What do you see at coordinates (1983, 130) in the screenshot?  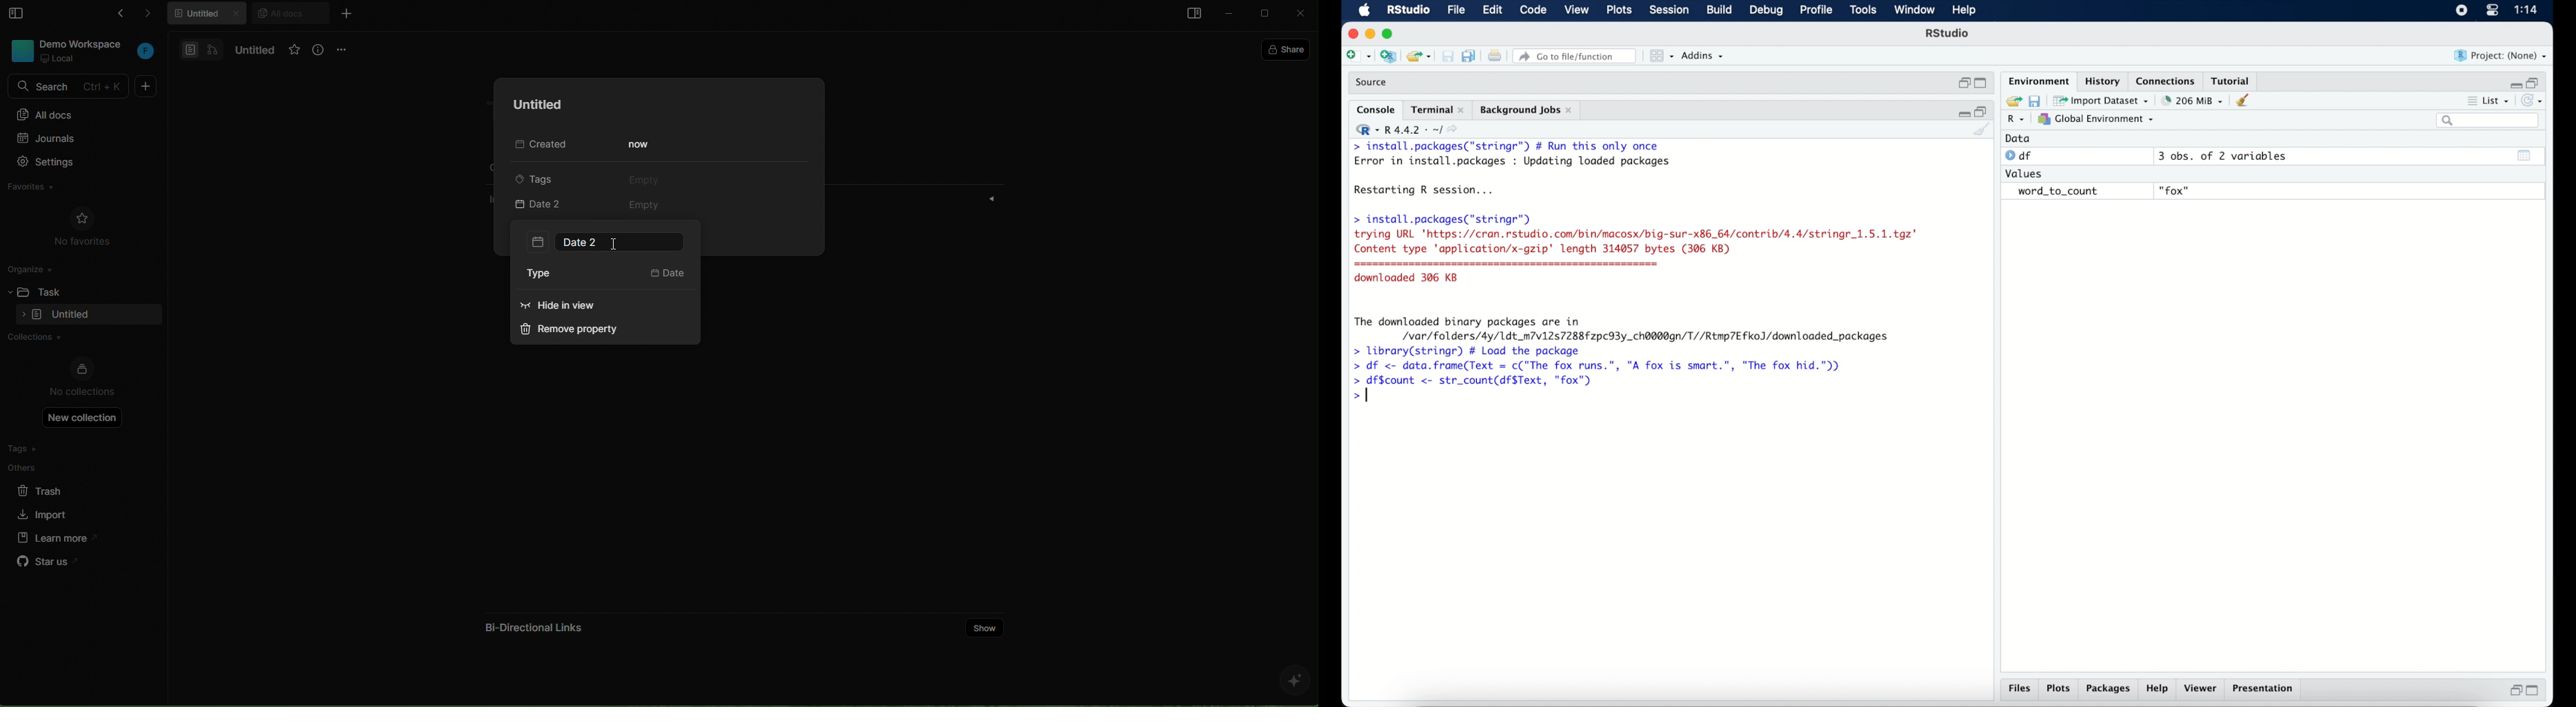 I see `clear console` at bounding box center [1983, 130].